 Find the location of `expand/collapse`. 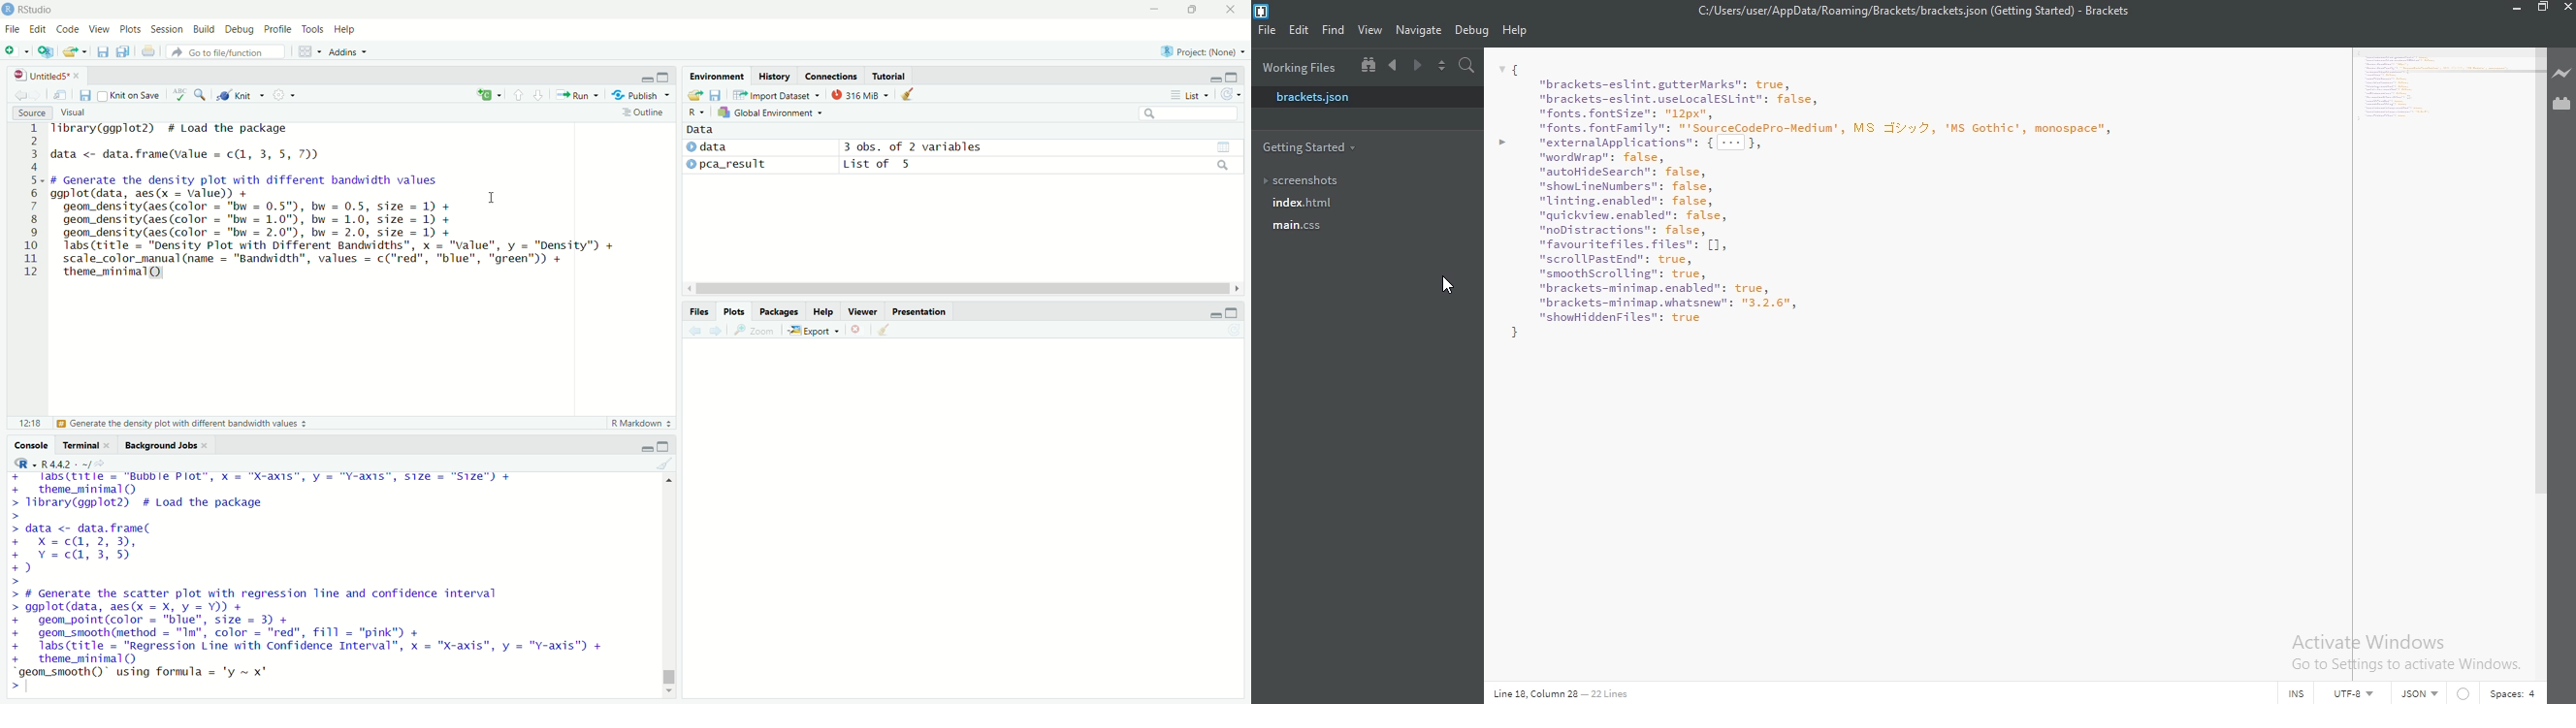

expand/collapse is located at coordinates (691, 163).